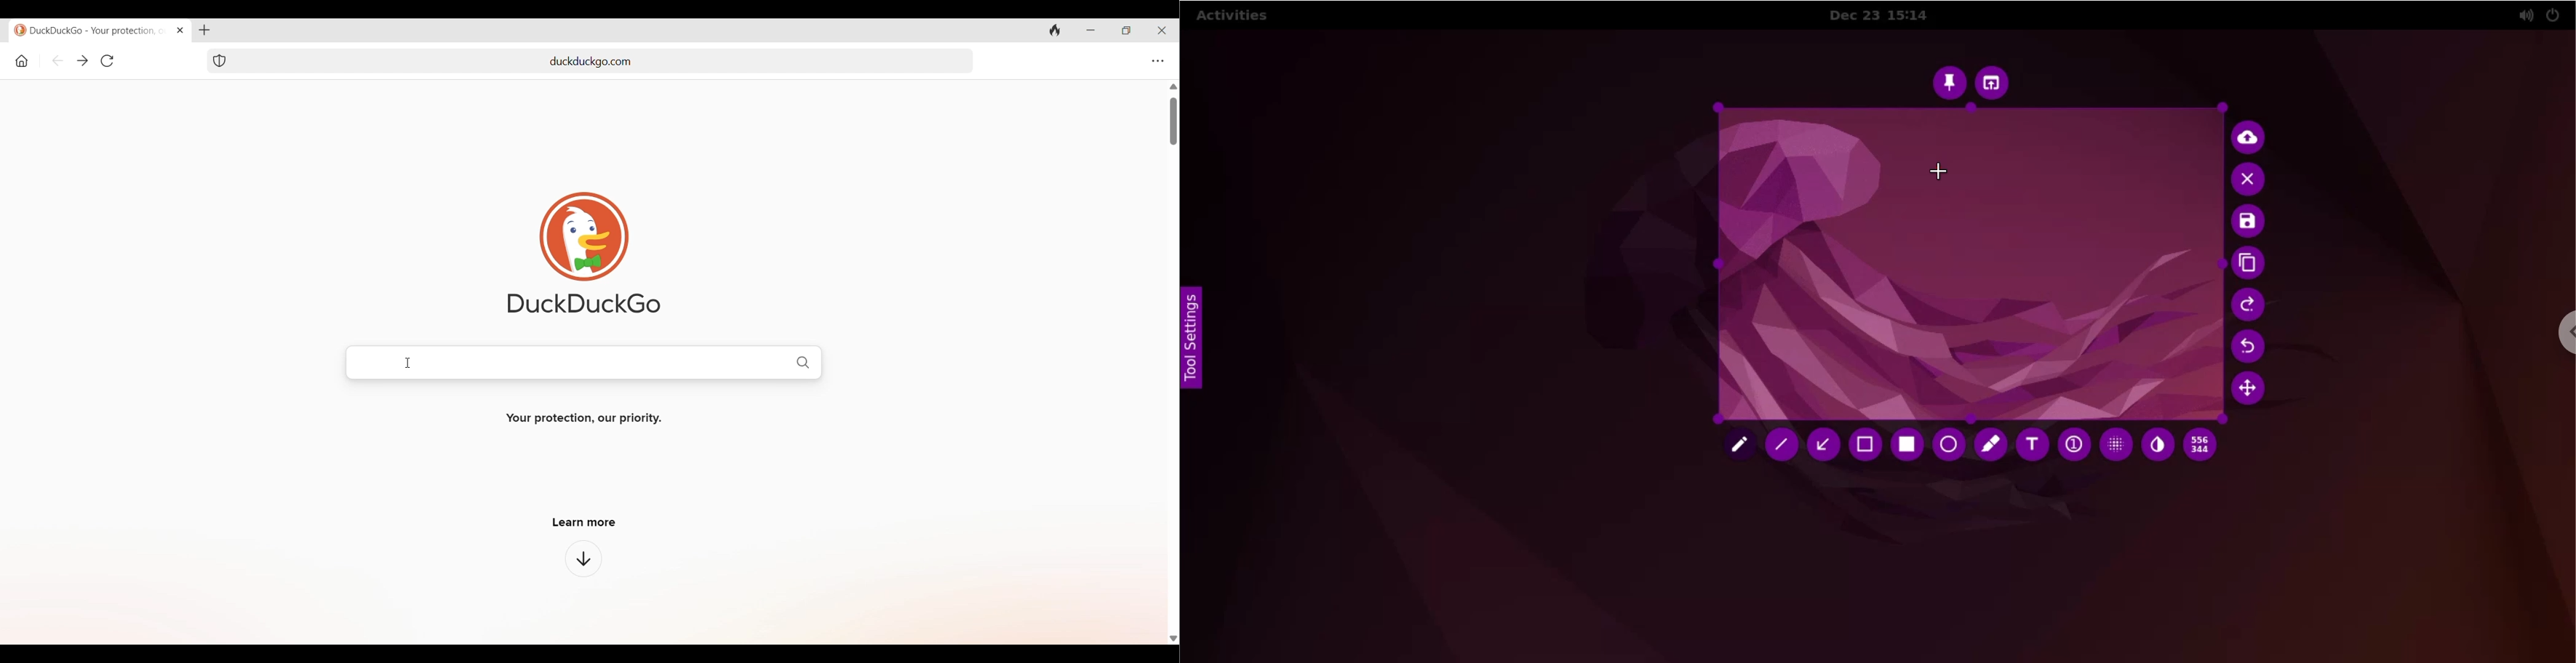 The height and width of the screenshot is (672, 2576). I want to click on Home, so click(22, 61).